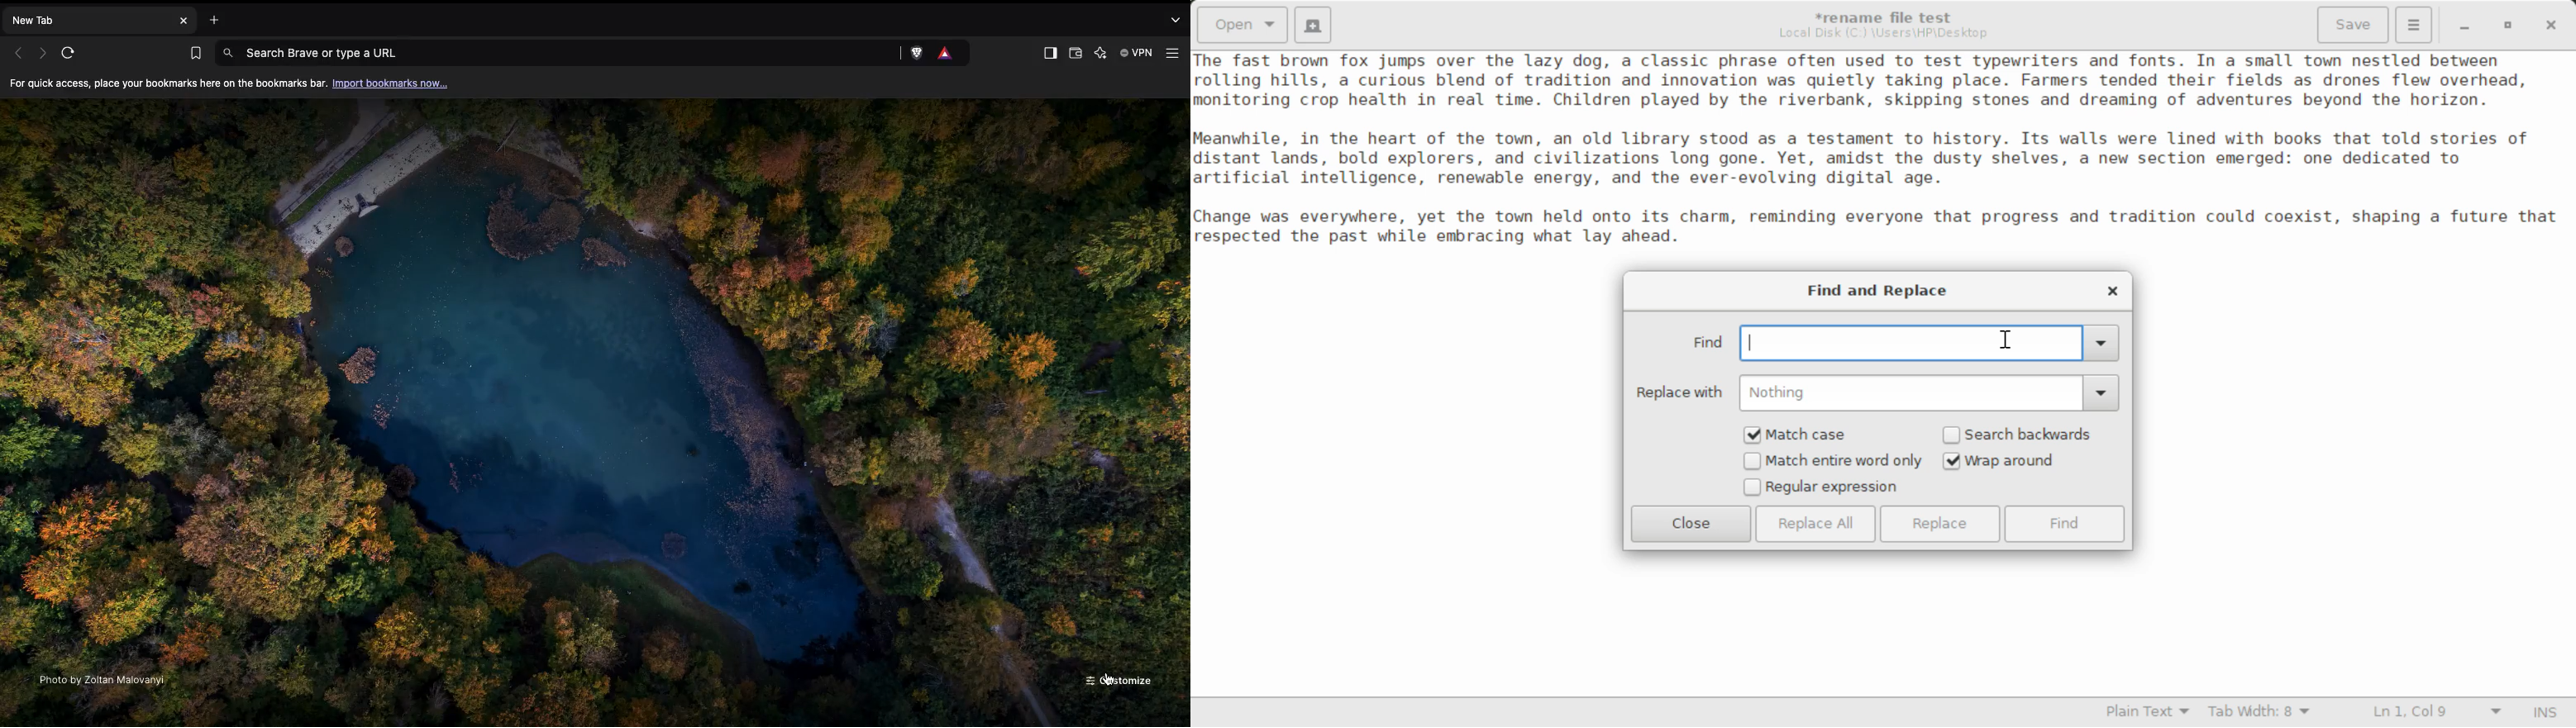  What do you see at coordinates (1879, 291) in the screenshot?
I see `Find and Replace Window Heading` at bounding box center [1879, 291].